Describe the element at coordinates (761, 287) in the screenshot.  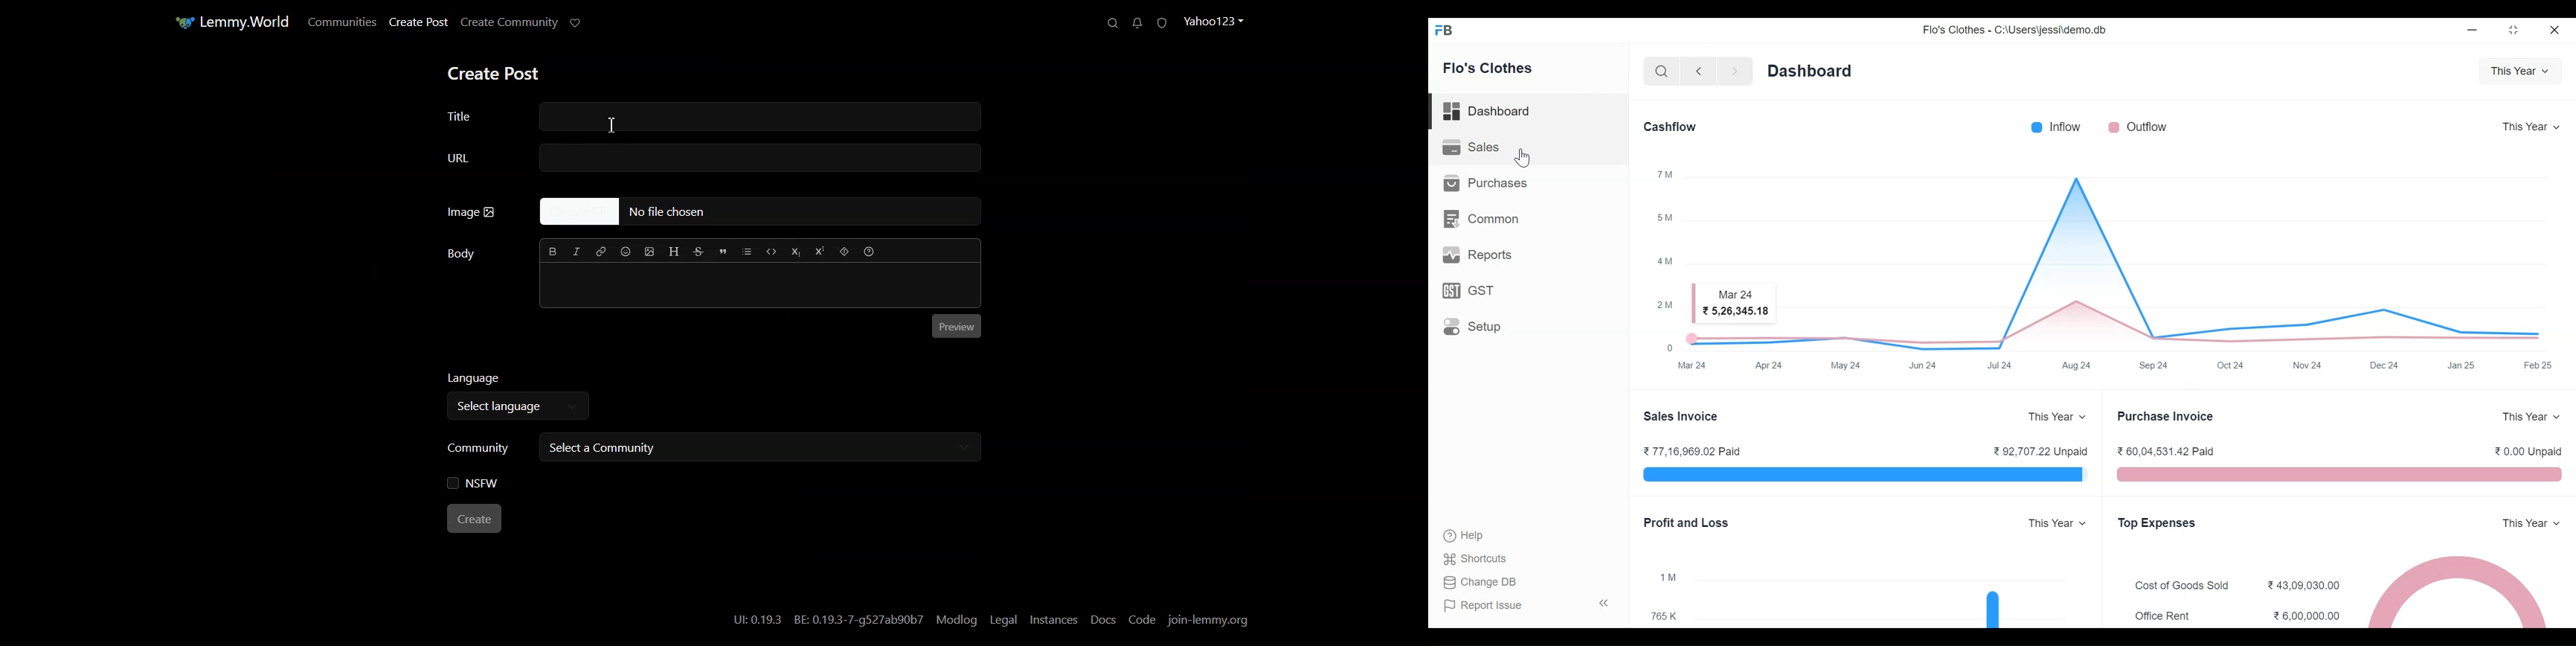
I see `Typing window` at that location.